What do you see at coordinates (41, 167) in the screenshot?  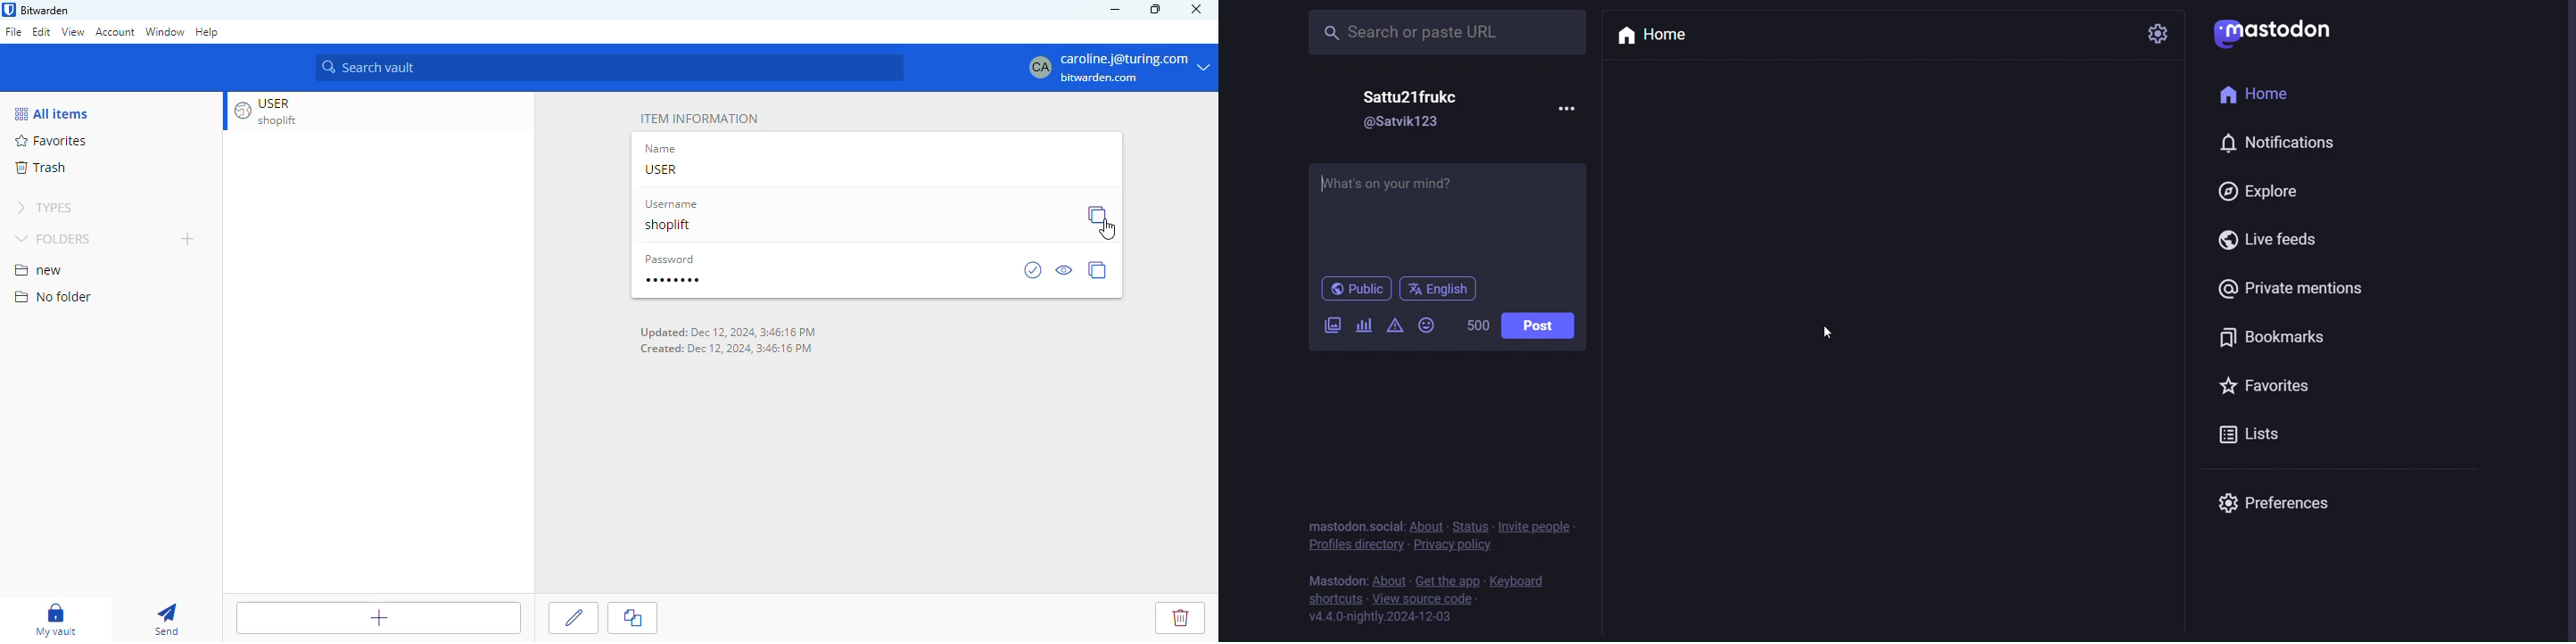 I see `trash` at bounding box center [41, 167].